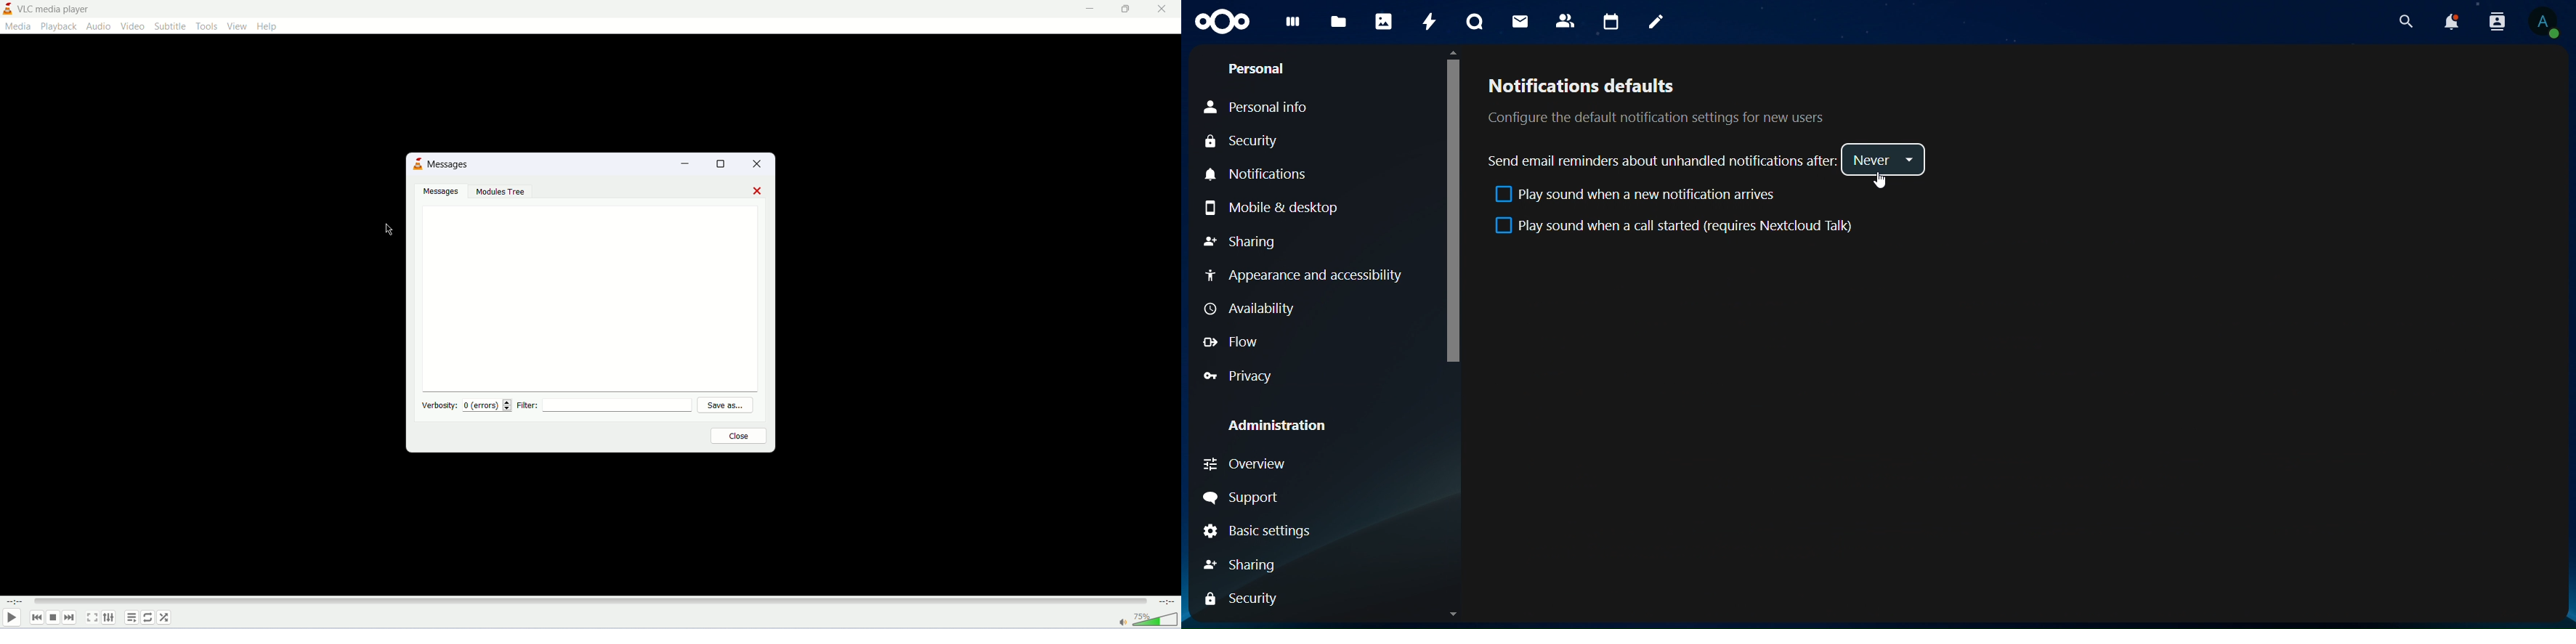 The width and height of the screenshot is (2576, 644). Describe the element at coordinates (1263, 174) in the screenshot. I see `Notifications` at that location.